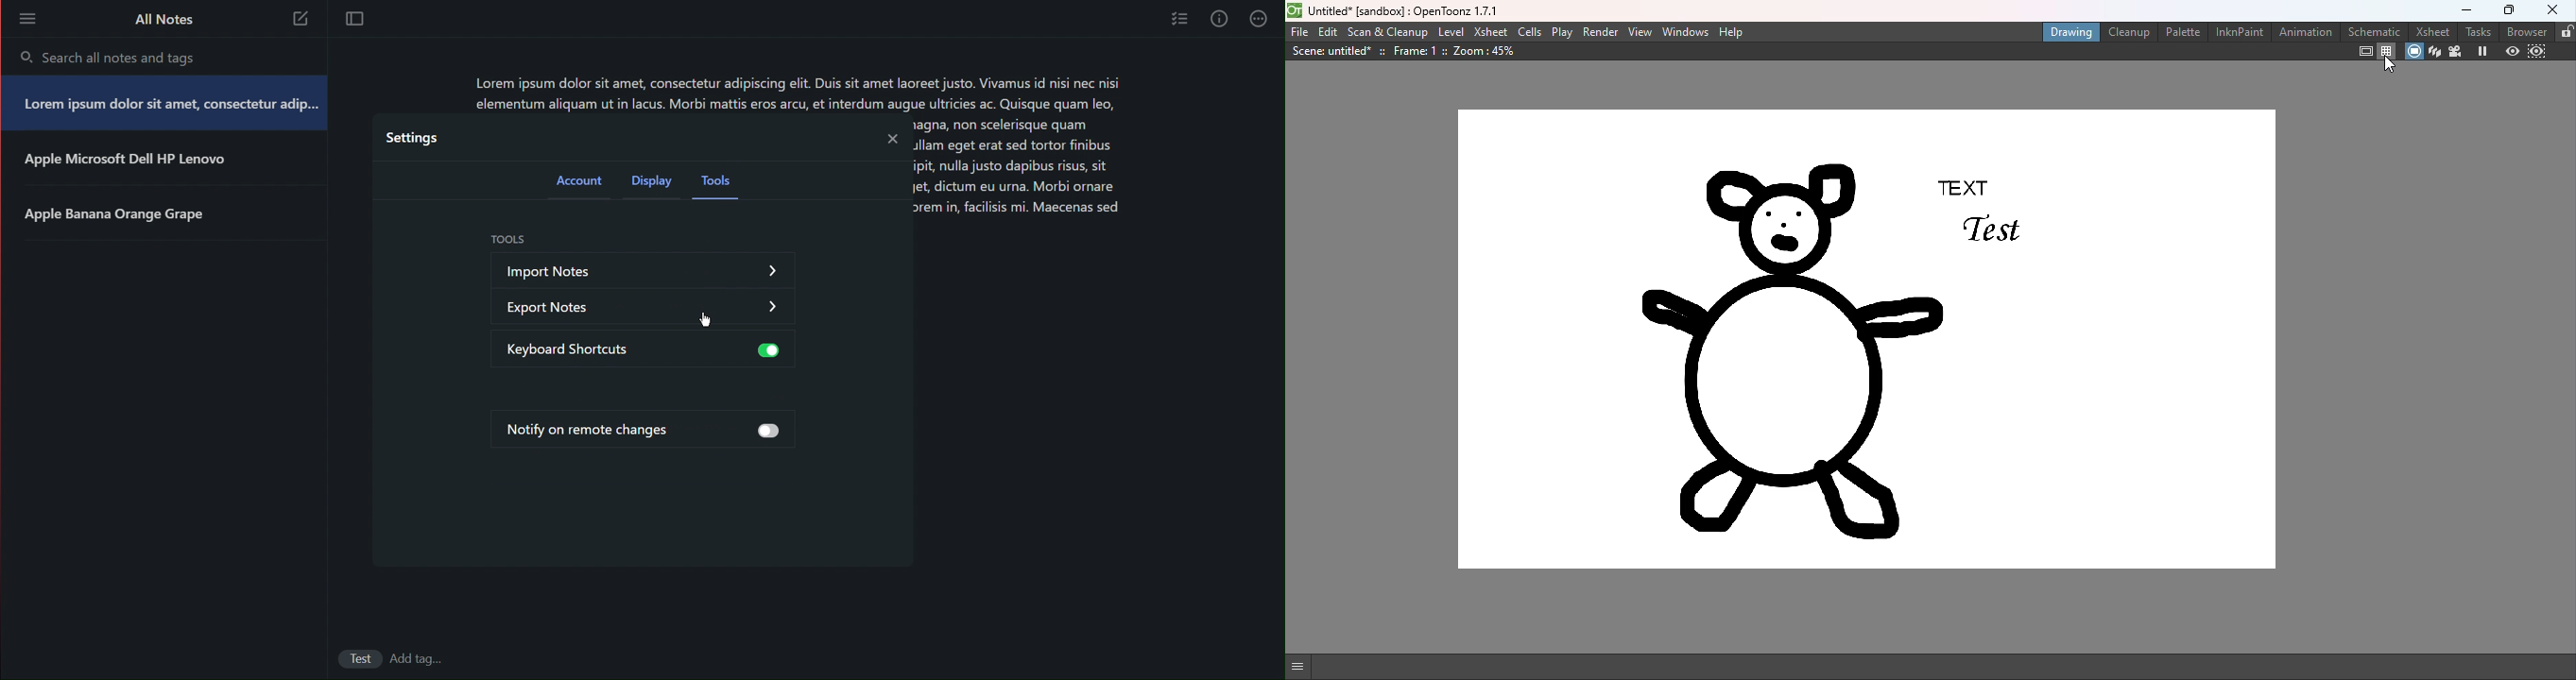  I want to click on Scan & Cleanup, so click(1390, 32).